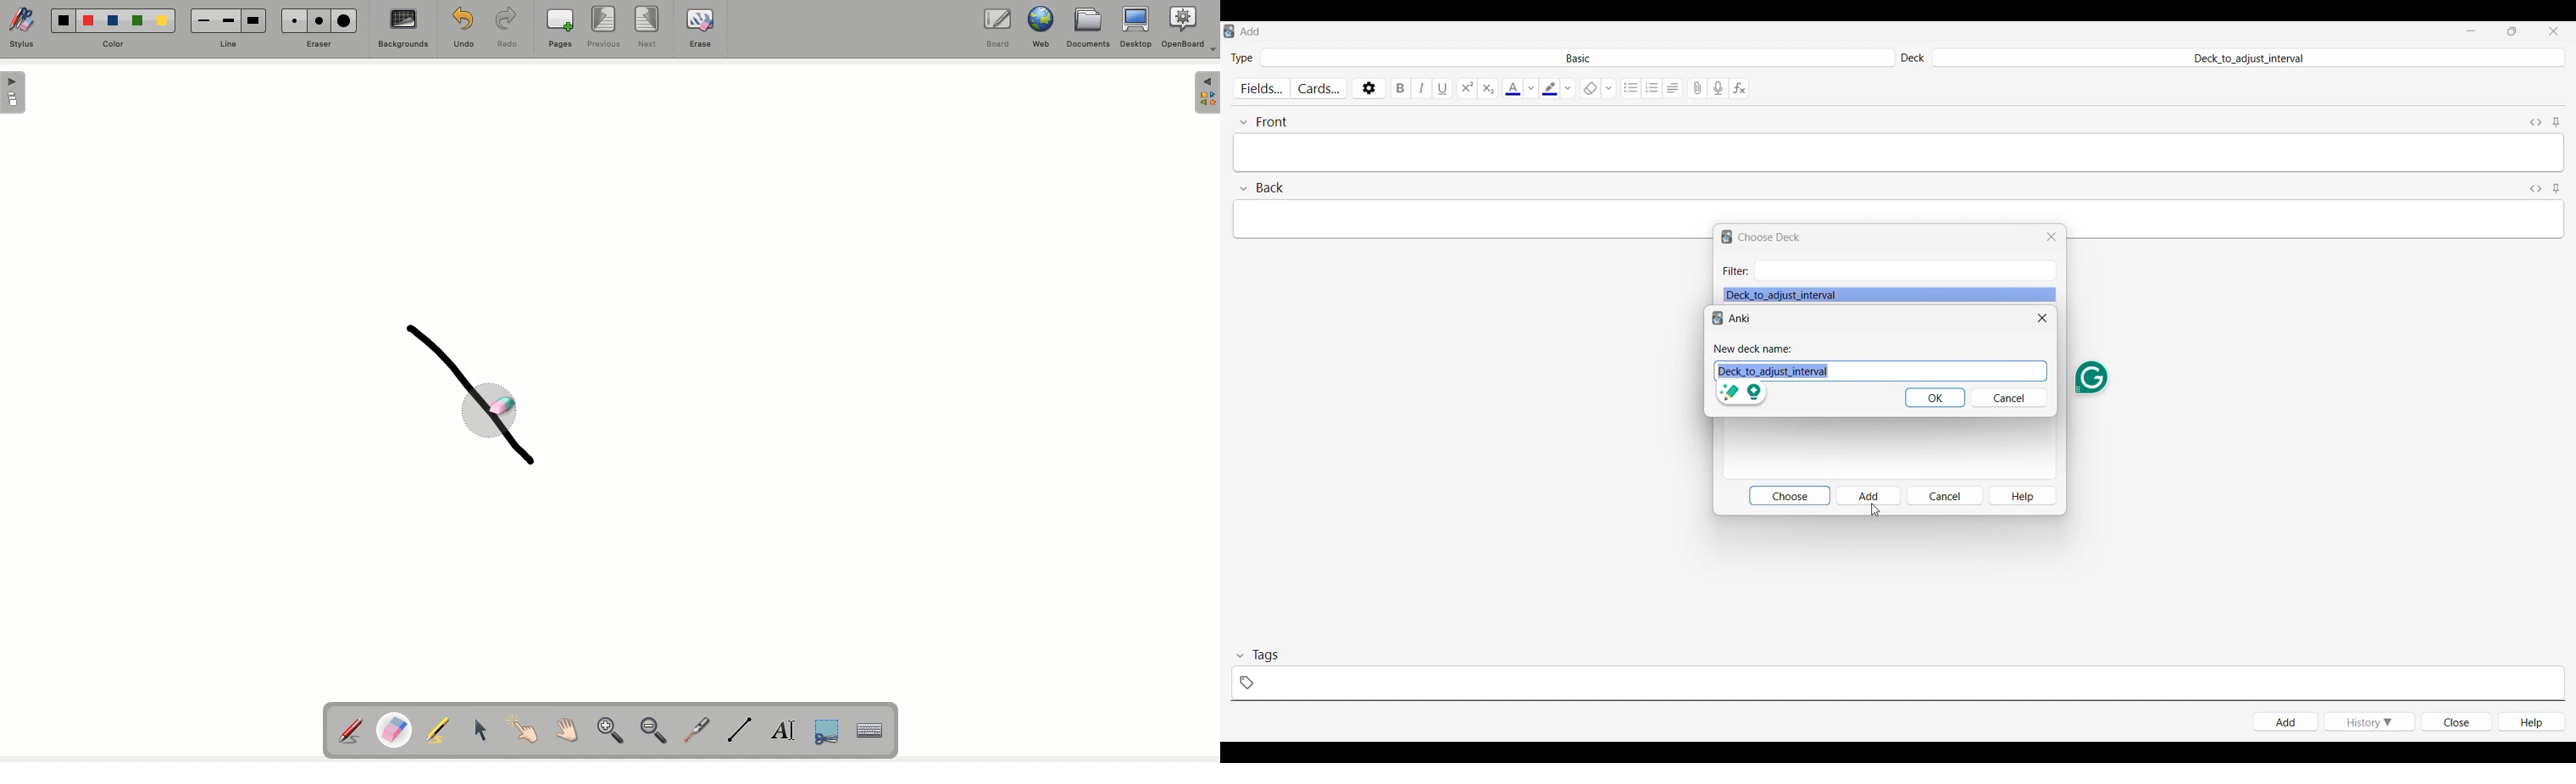 Image resolution: width=2576 pixels, height=784 pixels. Describe the element at coordinates (609, 732) in the screenshot. I see `Zoom in` at that location.